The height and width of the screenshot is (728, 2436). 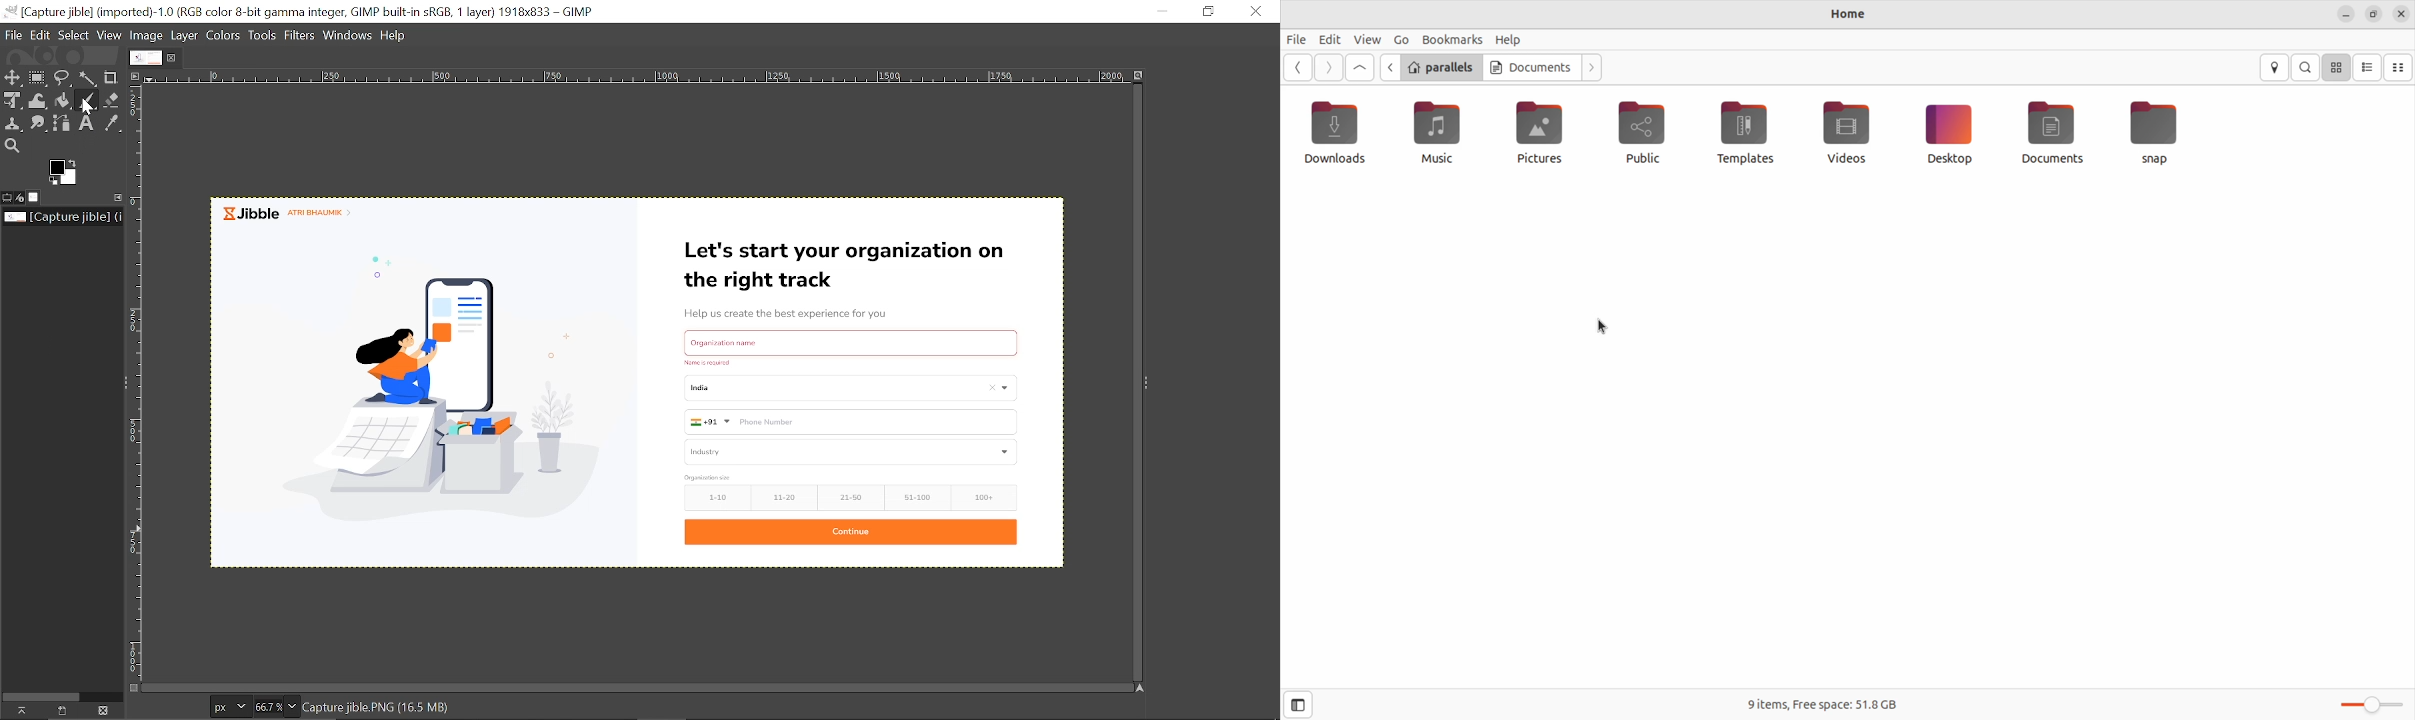 I want to click on locations, so click(x=2273, y=67).